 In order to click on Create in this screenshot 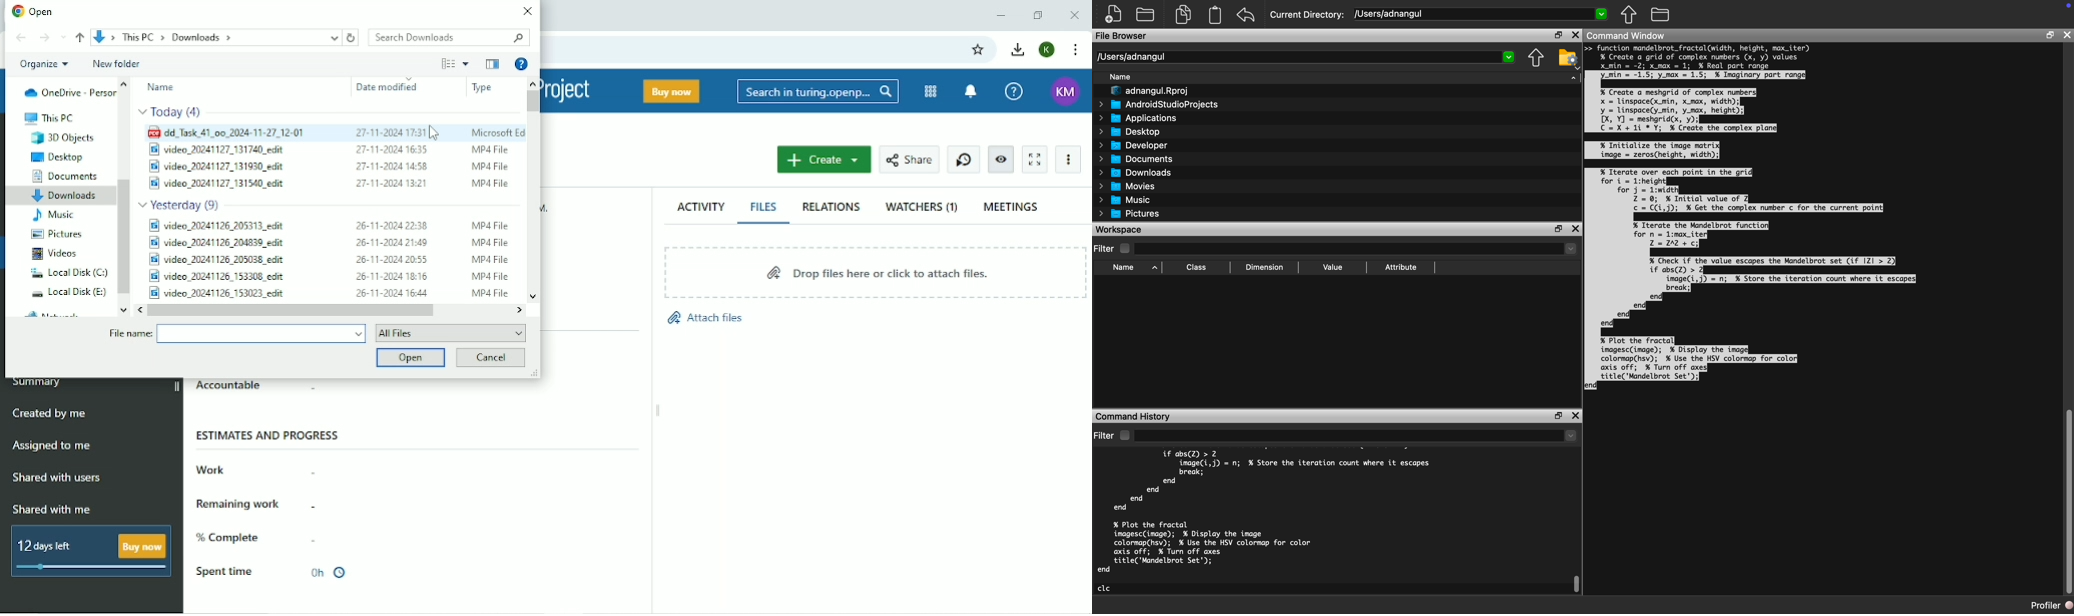, I will do `click(825, 159)`.